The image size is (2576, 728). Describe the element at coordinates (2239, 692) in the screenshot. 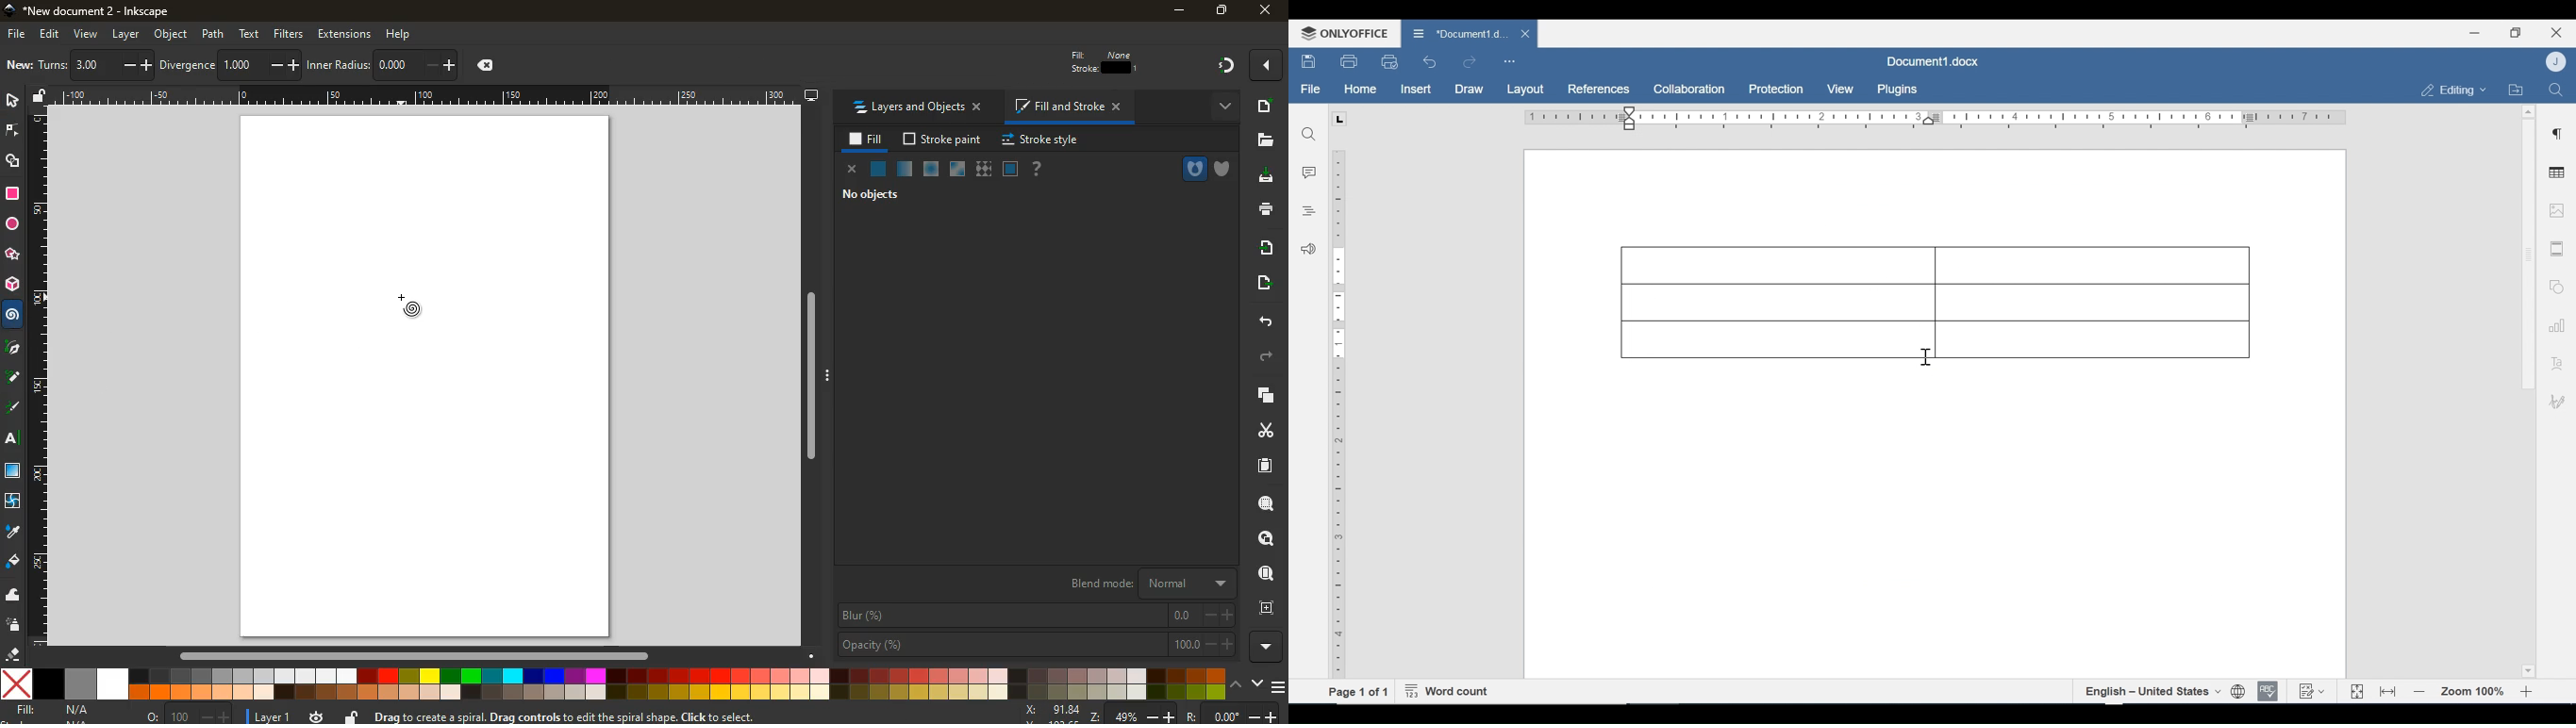

I see `Set document language` at that location.